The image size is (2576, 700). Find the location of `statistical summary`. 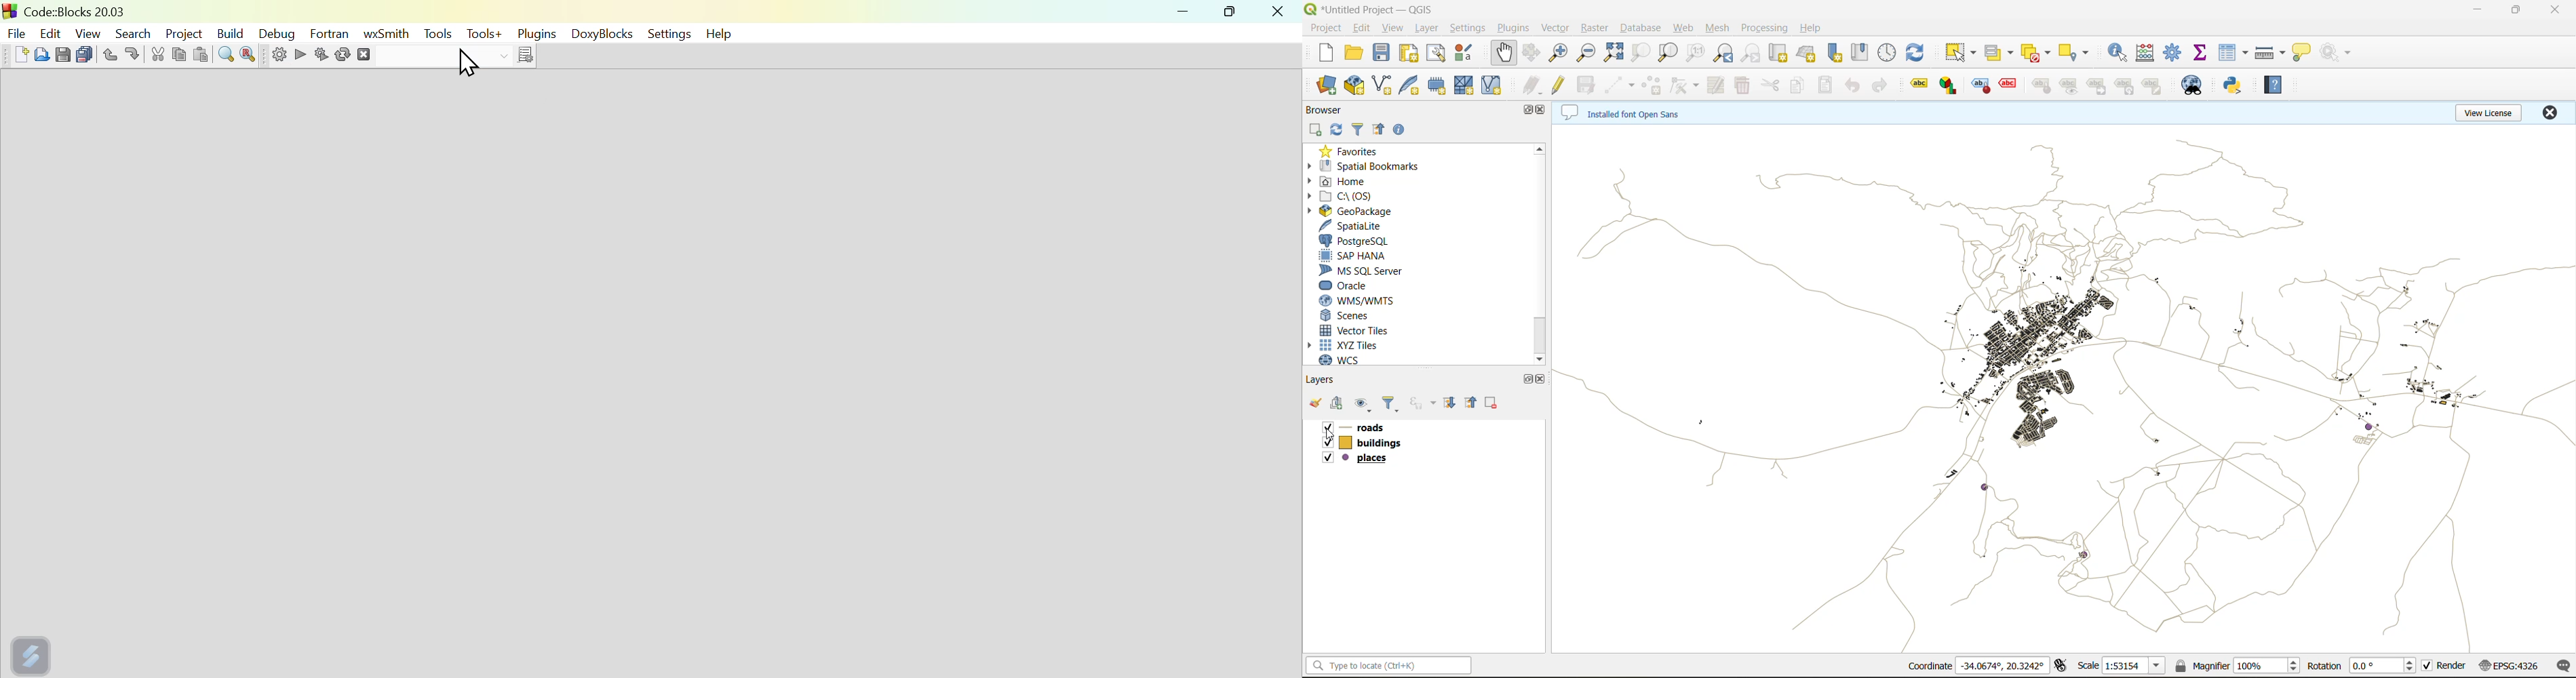

statistical summary is located at coordinates (2200, 51).